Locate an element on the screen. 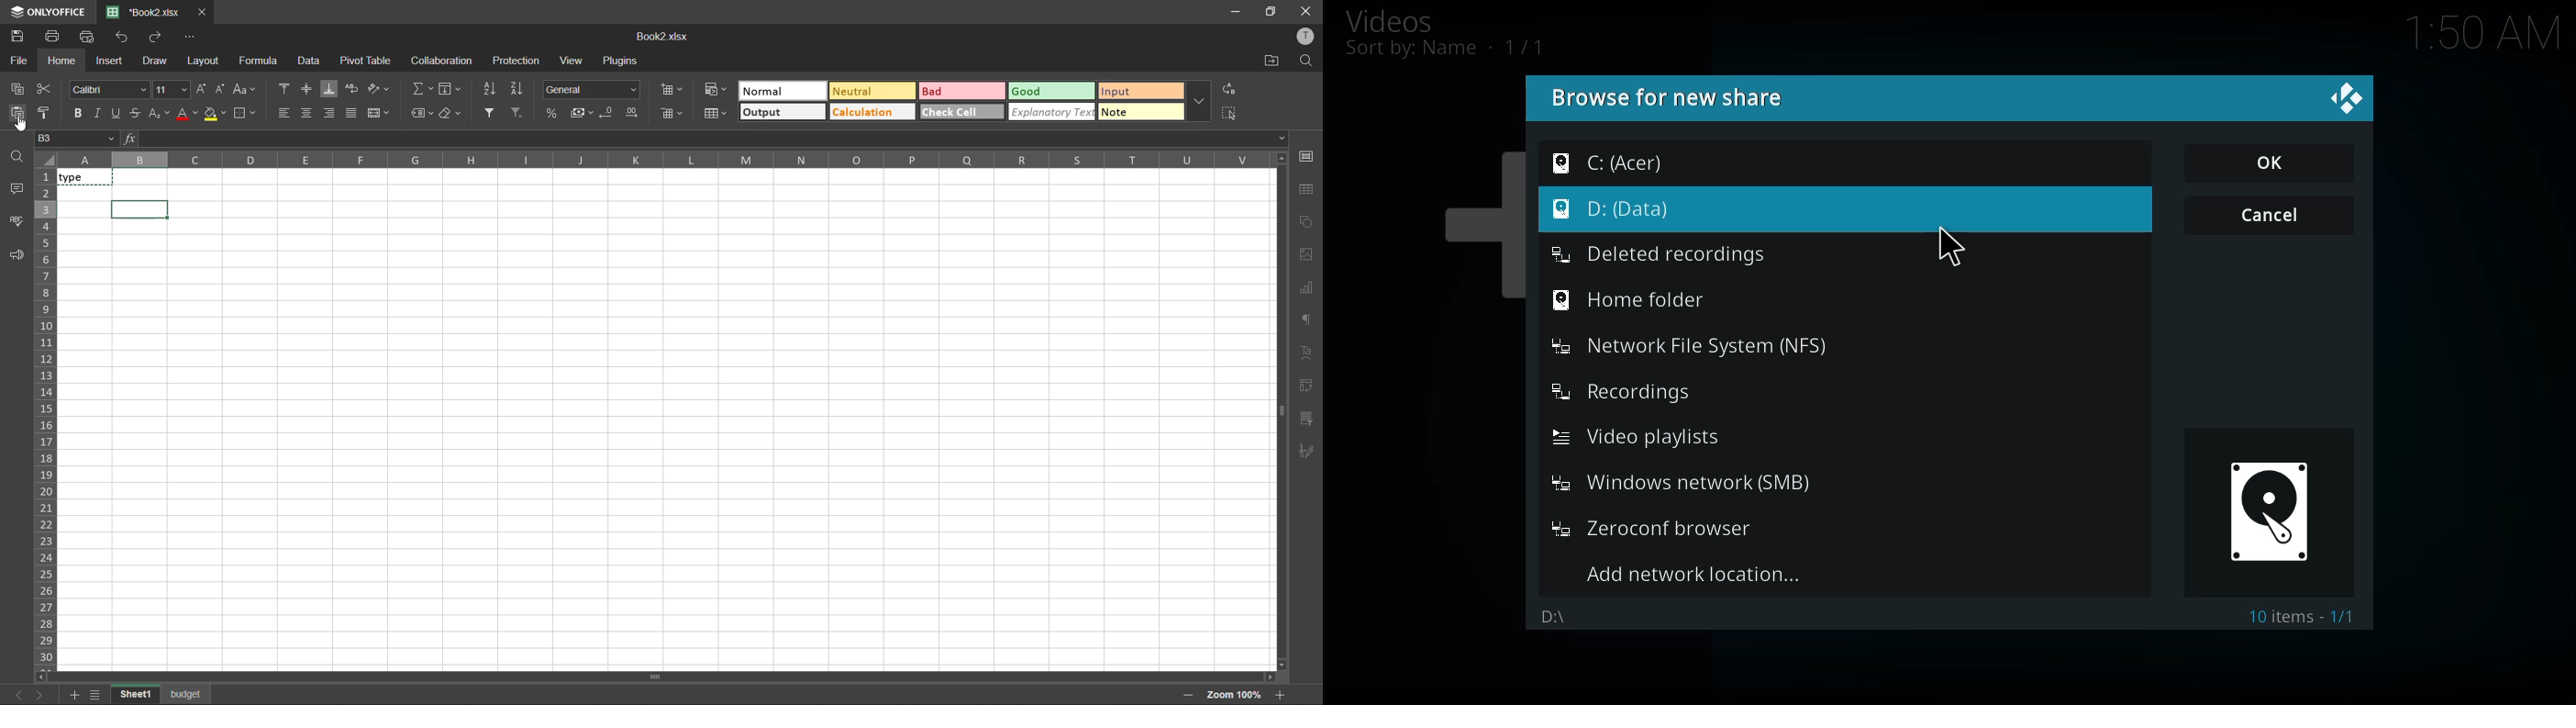 This screenshot has width=2576, height=728. wrap text is located at coordinates (352, 88).